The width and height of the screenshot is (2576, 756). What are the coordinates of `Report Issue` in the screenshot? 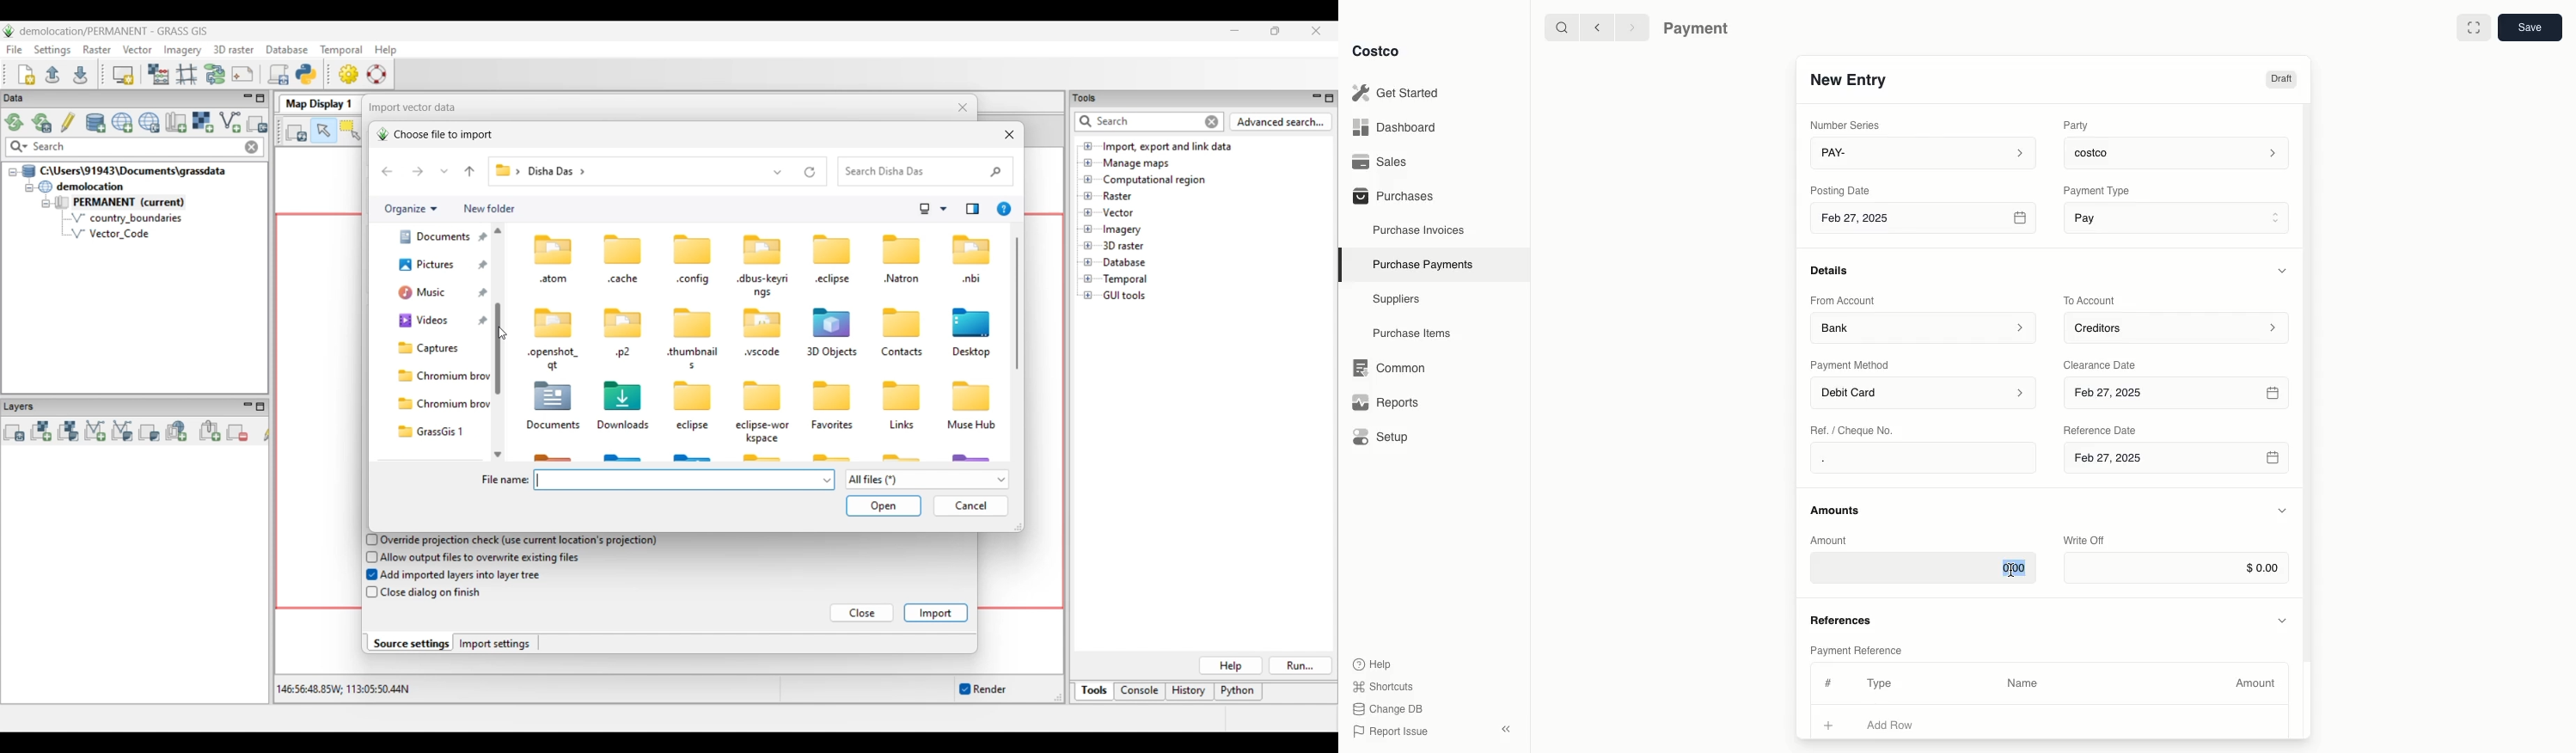 It's located at (1391, 732).